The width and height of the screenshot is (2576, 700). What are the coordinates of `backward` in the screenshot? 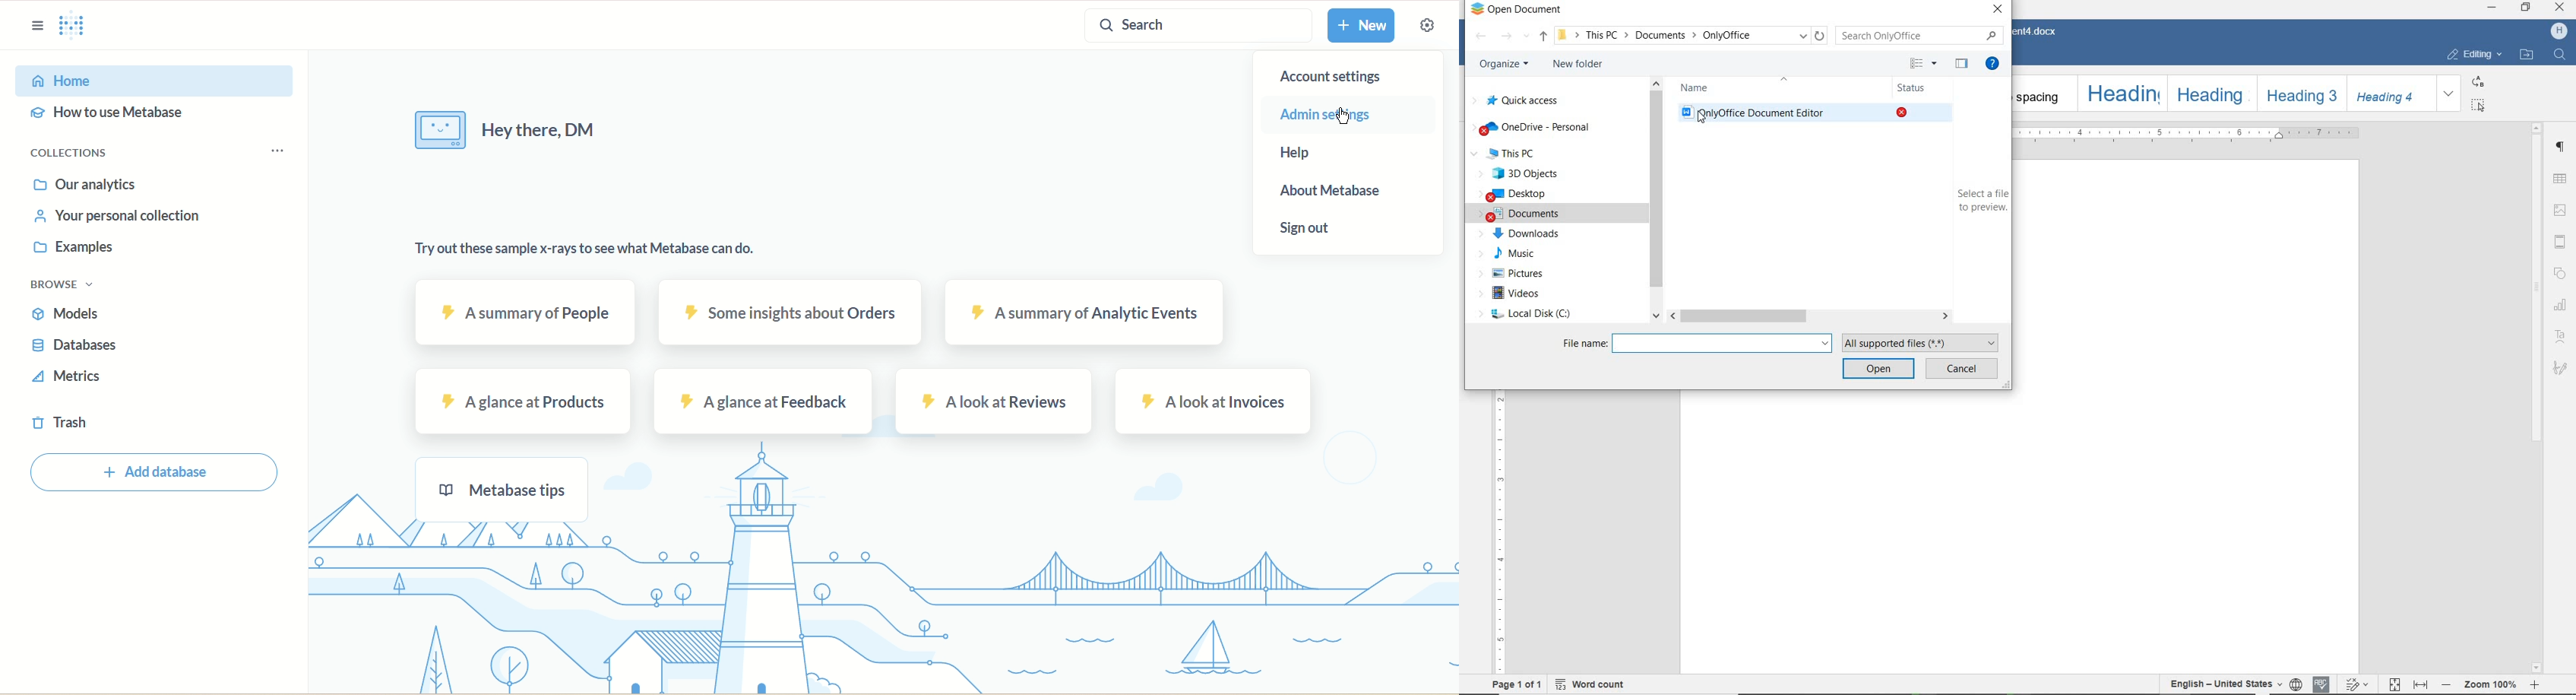 It's located at (1479, 36).